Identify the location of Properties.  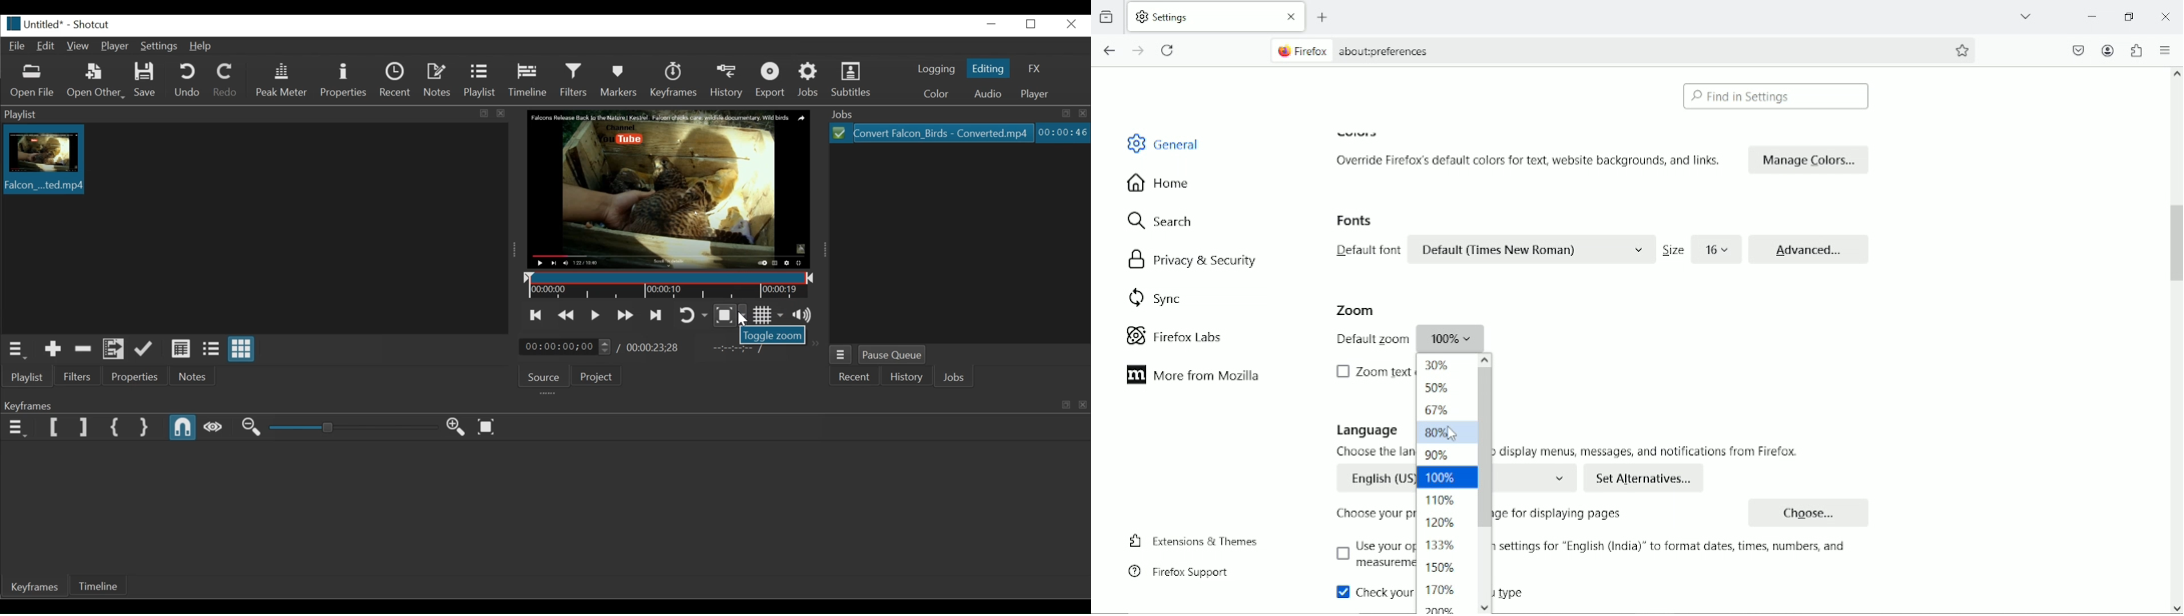
(135, 375).